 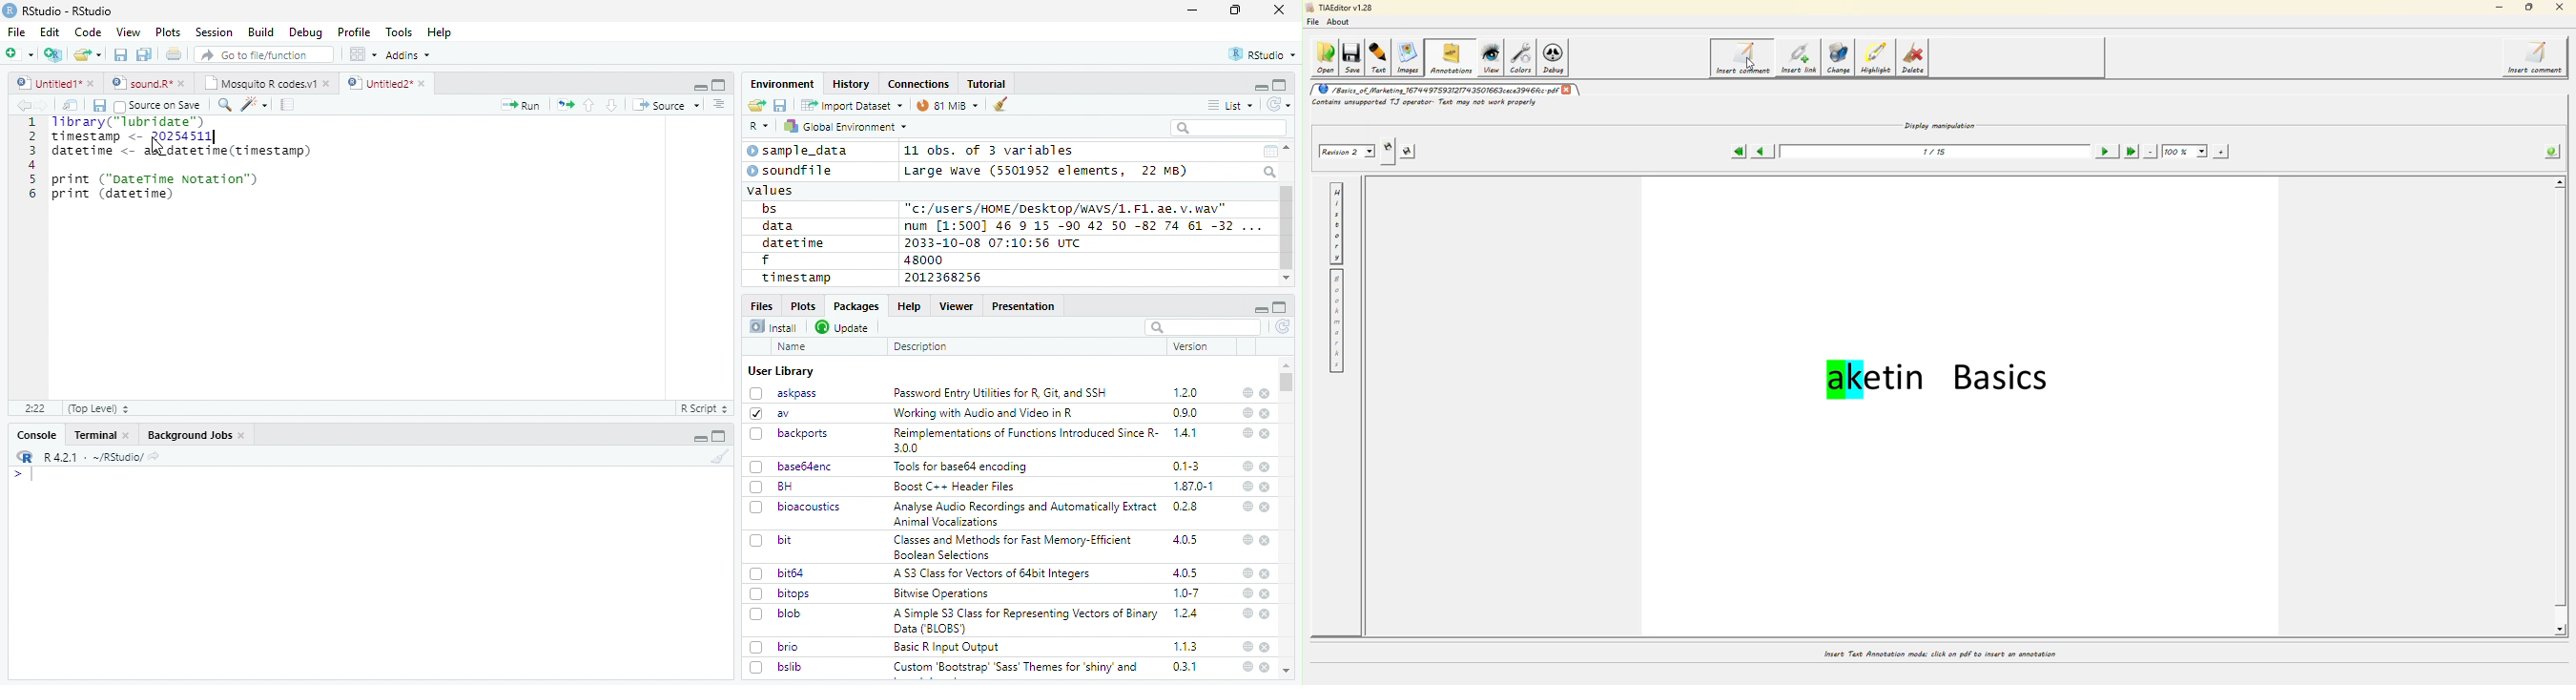 I want to click on 0.1-3, so click(x=1189, y=466).